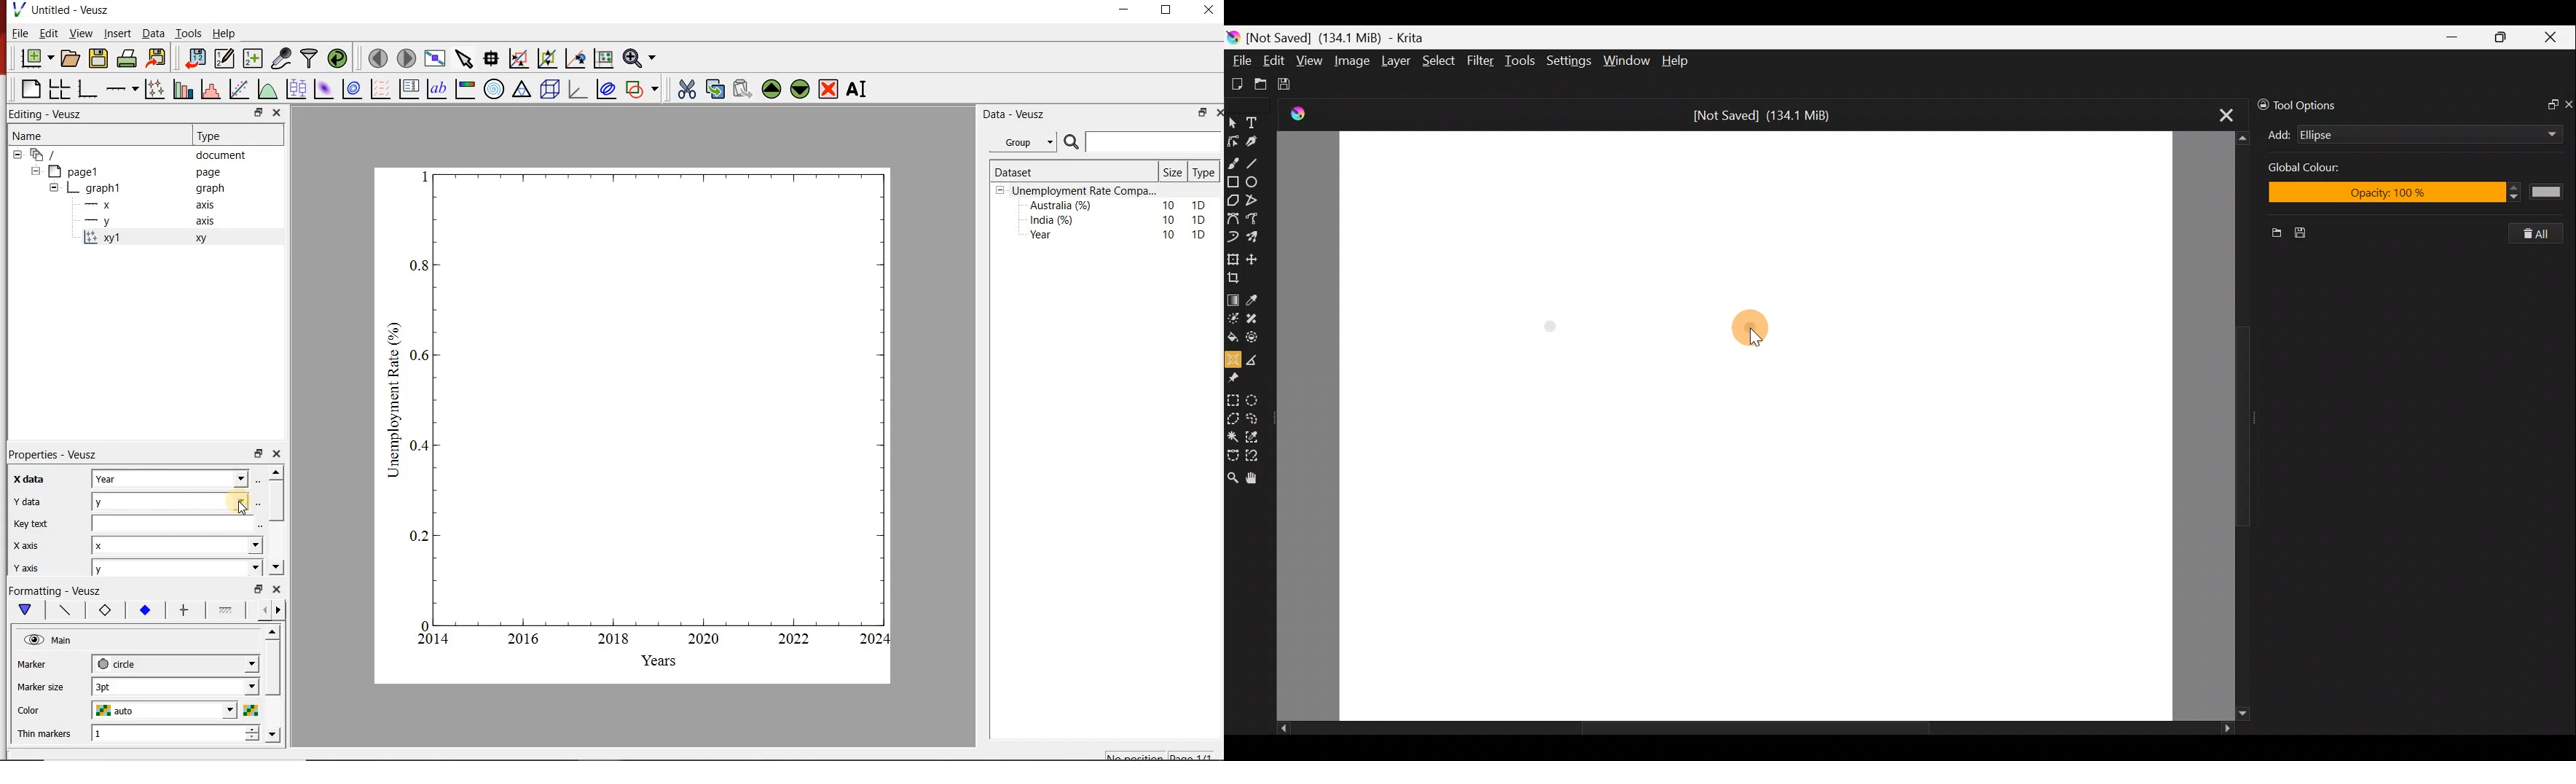 Image resolution: width=2576 pixels, height=784 pixels. Describe the element at coordinates (522, 89) in the screenshot. I see `ternary graph` at that location.